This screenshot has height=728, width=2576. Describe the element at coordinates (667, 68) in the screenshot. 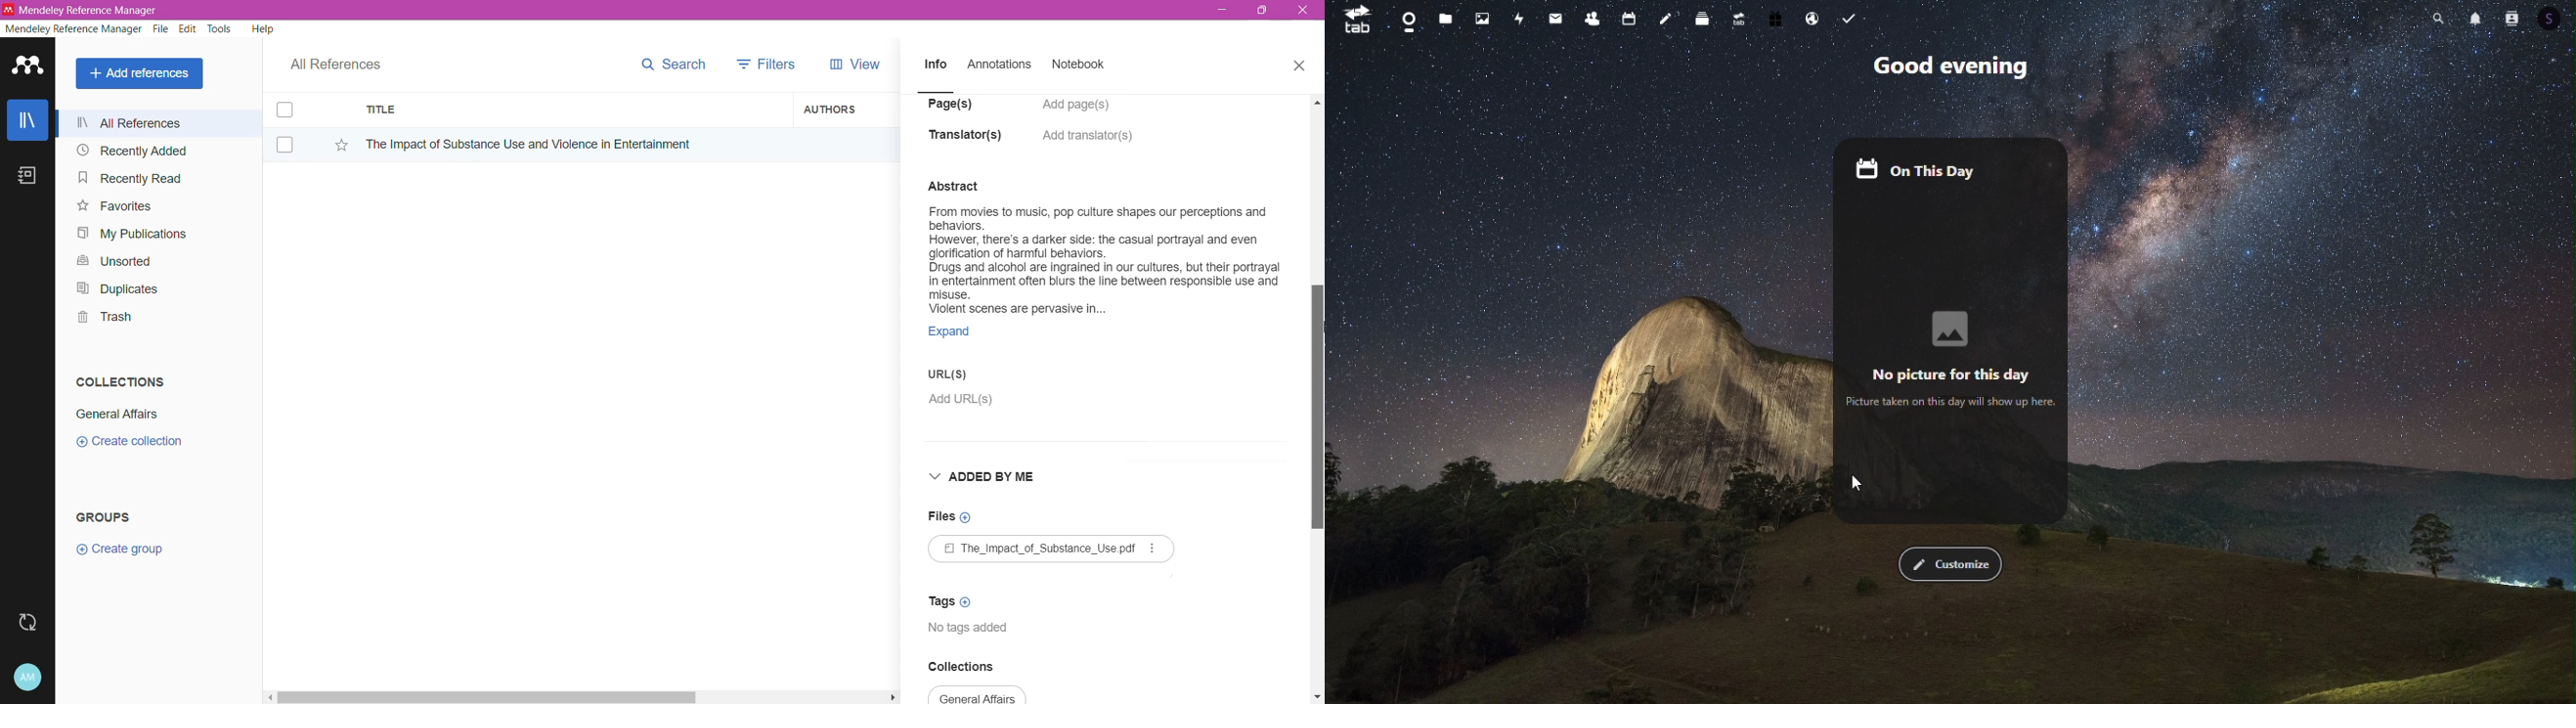

I see `Search` at that location.